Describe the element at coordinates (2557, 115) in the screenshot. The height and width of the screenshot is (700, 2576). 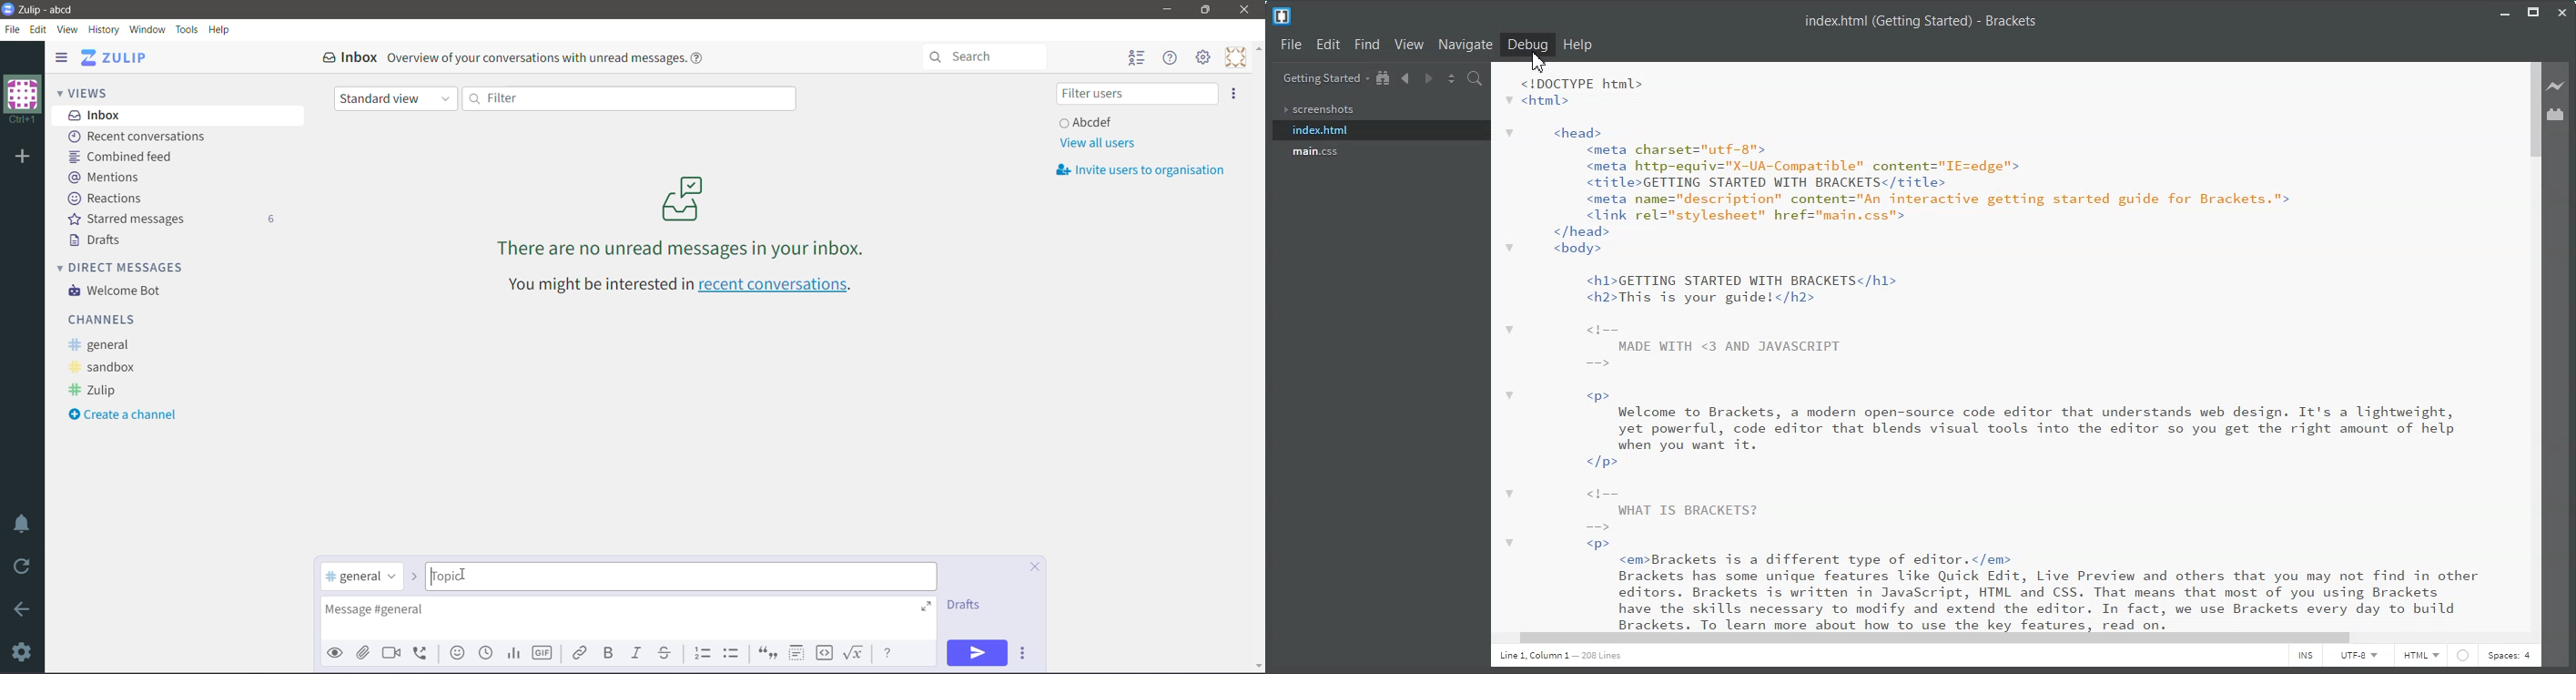
I see `Extension Manager` at that location.